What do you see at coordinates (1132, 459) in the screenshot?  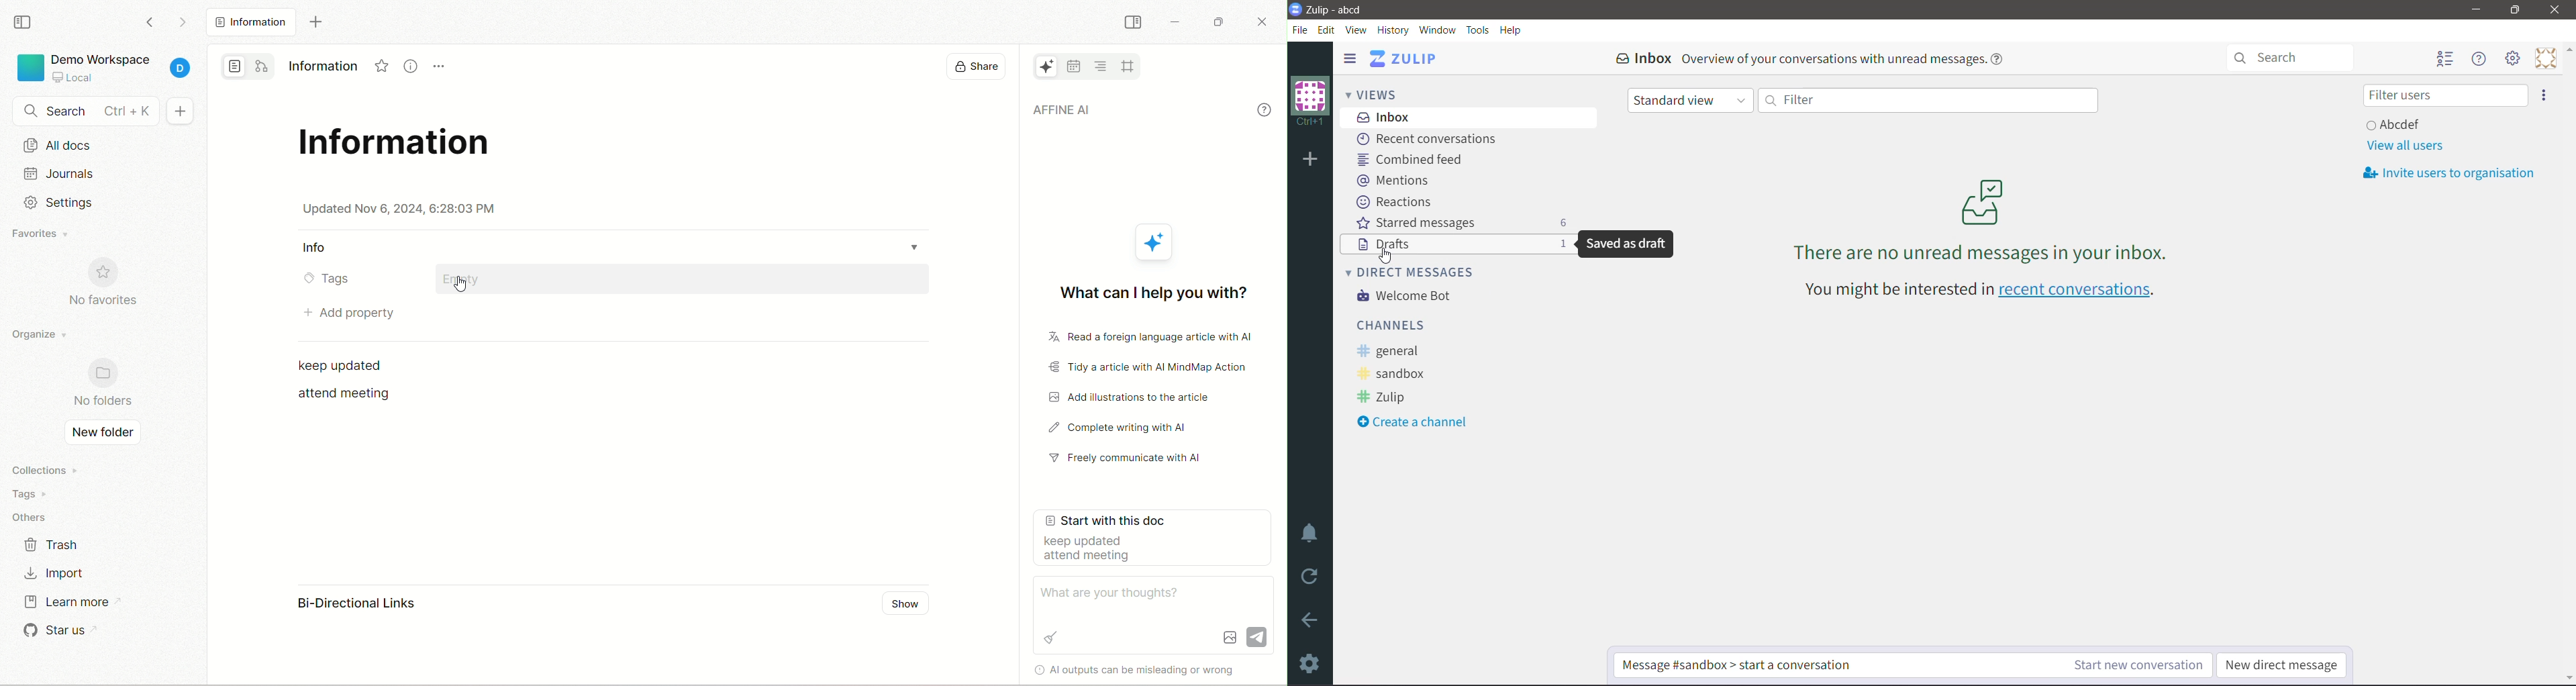 I see `freely communicate with AI` at bounding box center [1132, 459].